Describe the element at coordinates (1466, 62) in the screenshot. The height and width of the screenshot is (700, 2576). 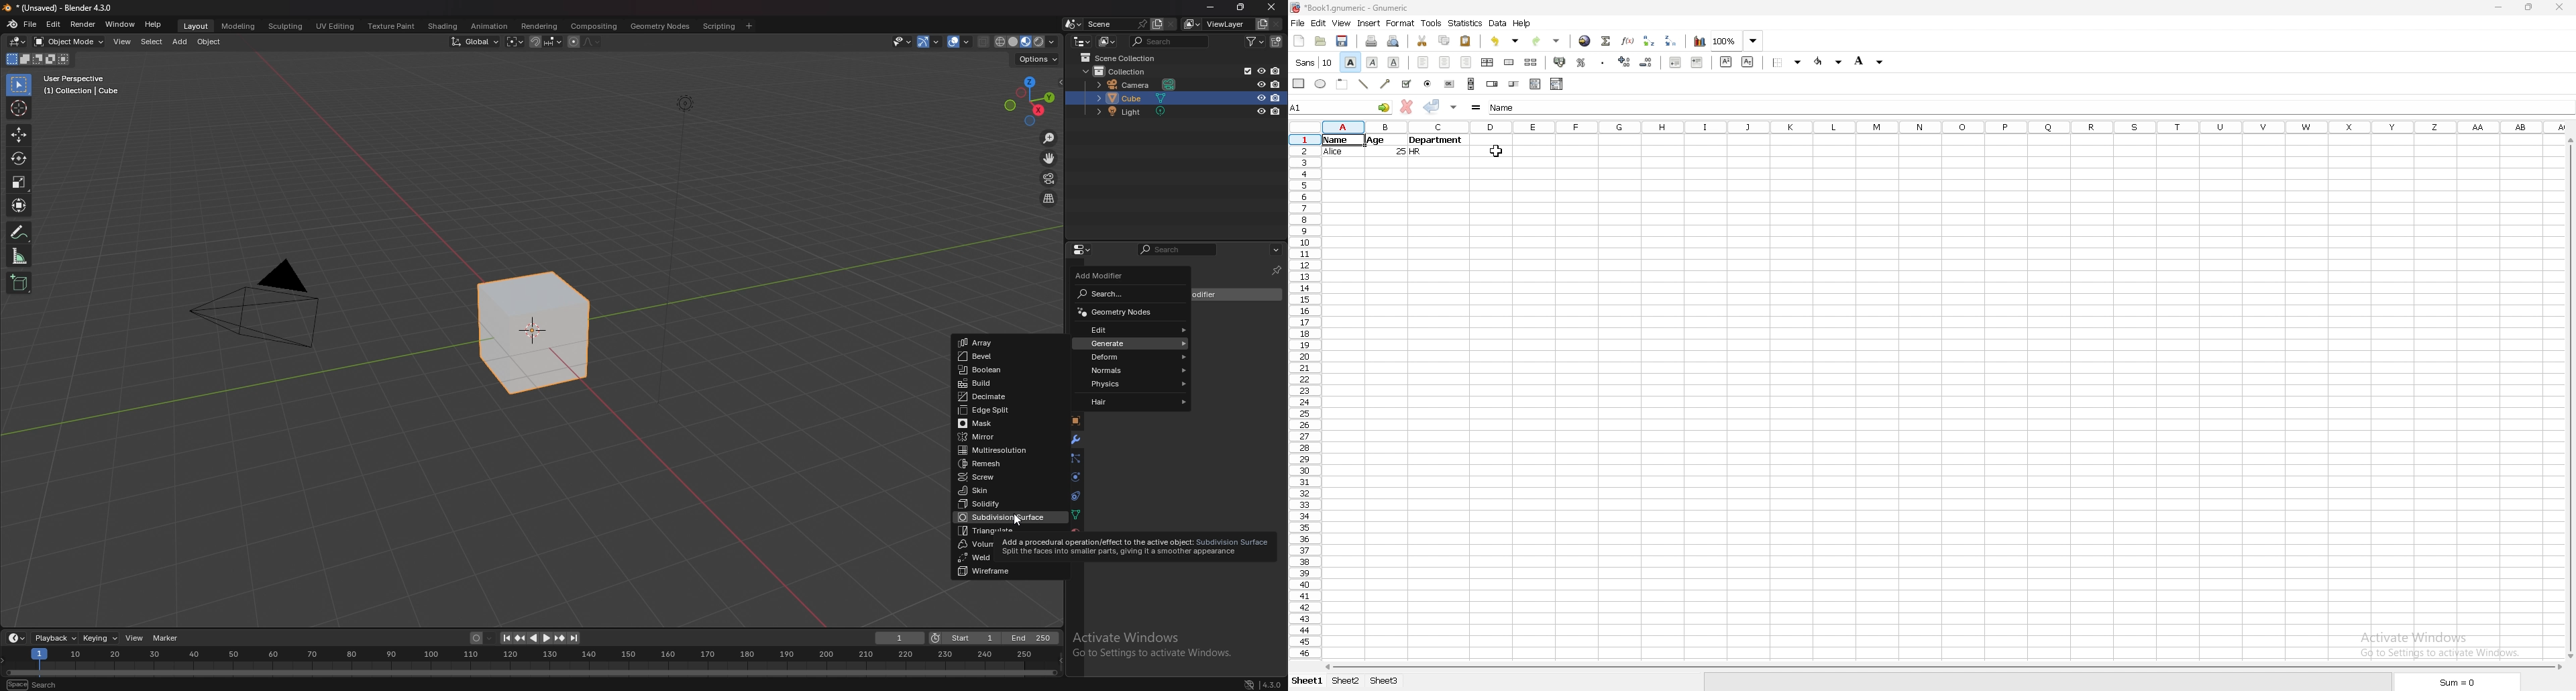
I see `right align` at that location.